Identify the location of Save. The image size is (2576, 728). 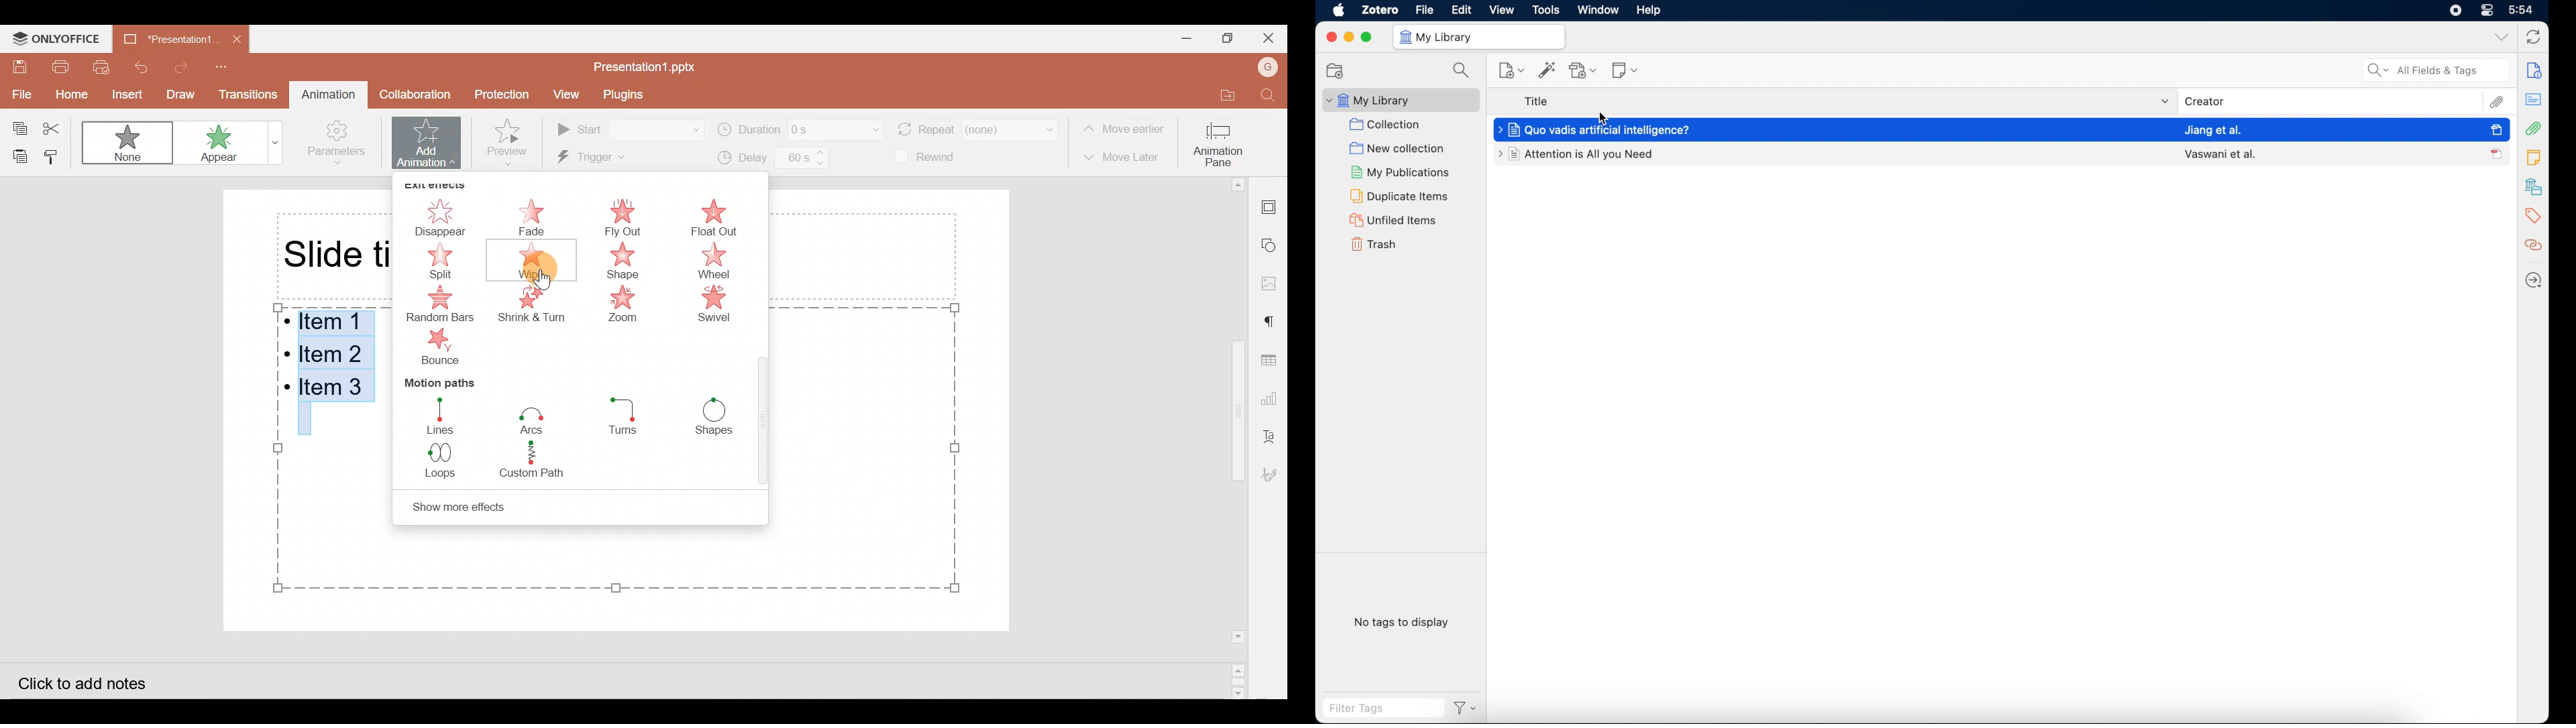
(19, 67).